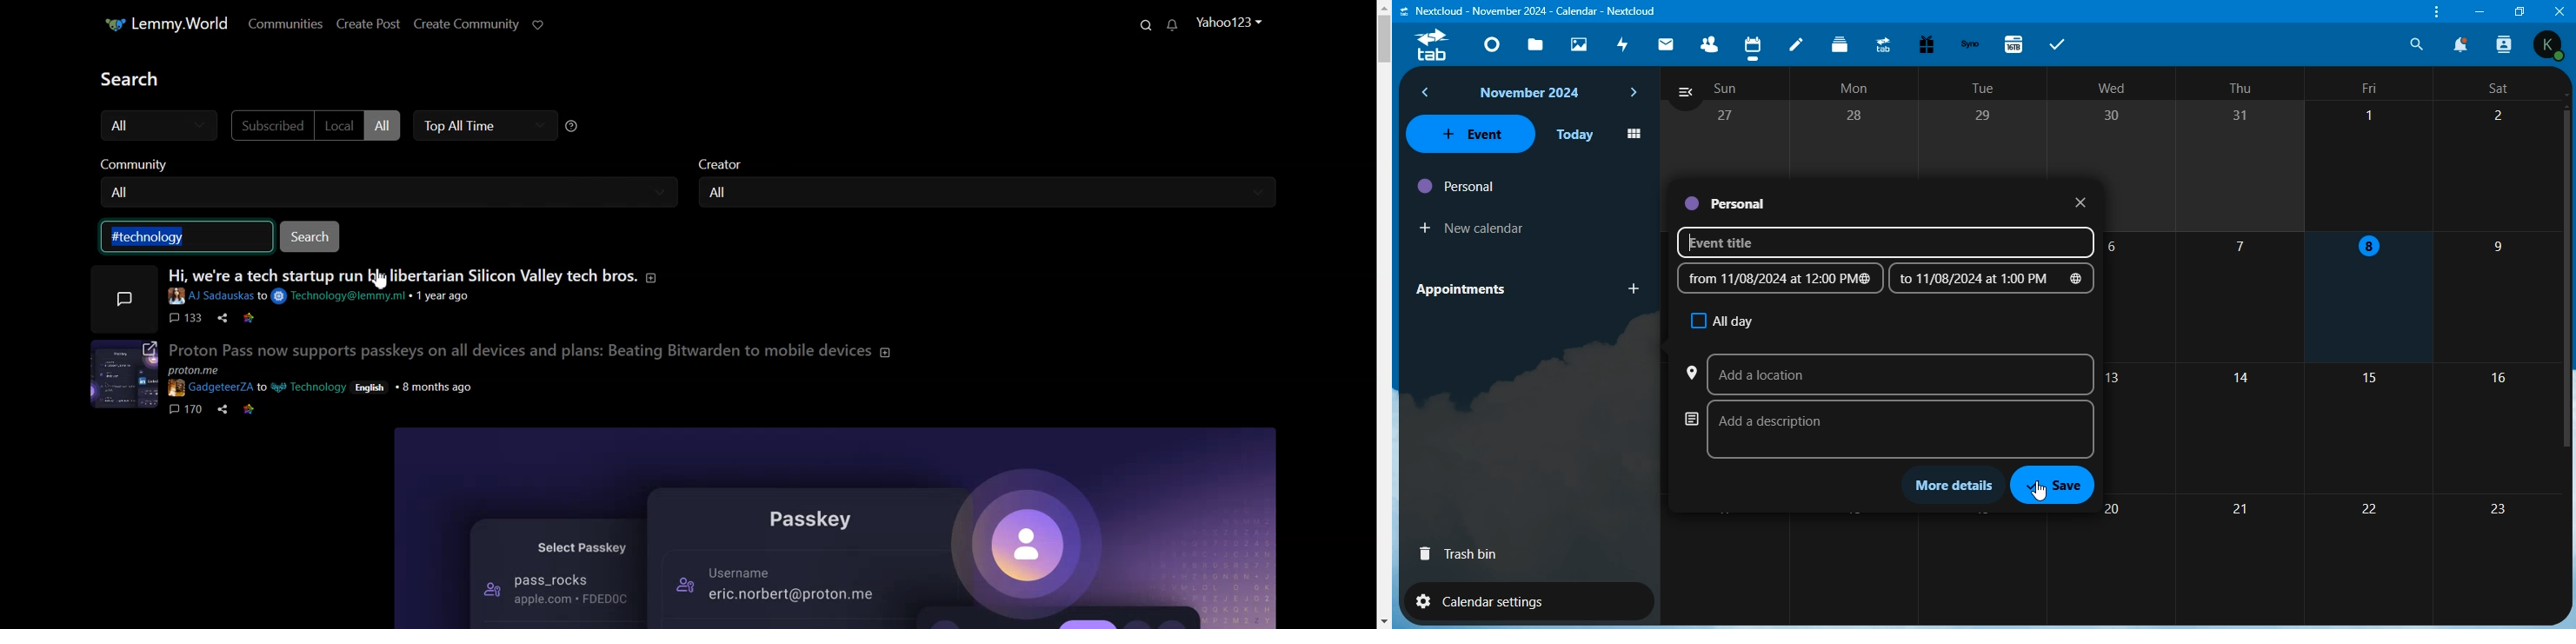  I want to click on Top All Time, so click(489, 126).